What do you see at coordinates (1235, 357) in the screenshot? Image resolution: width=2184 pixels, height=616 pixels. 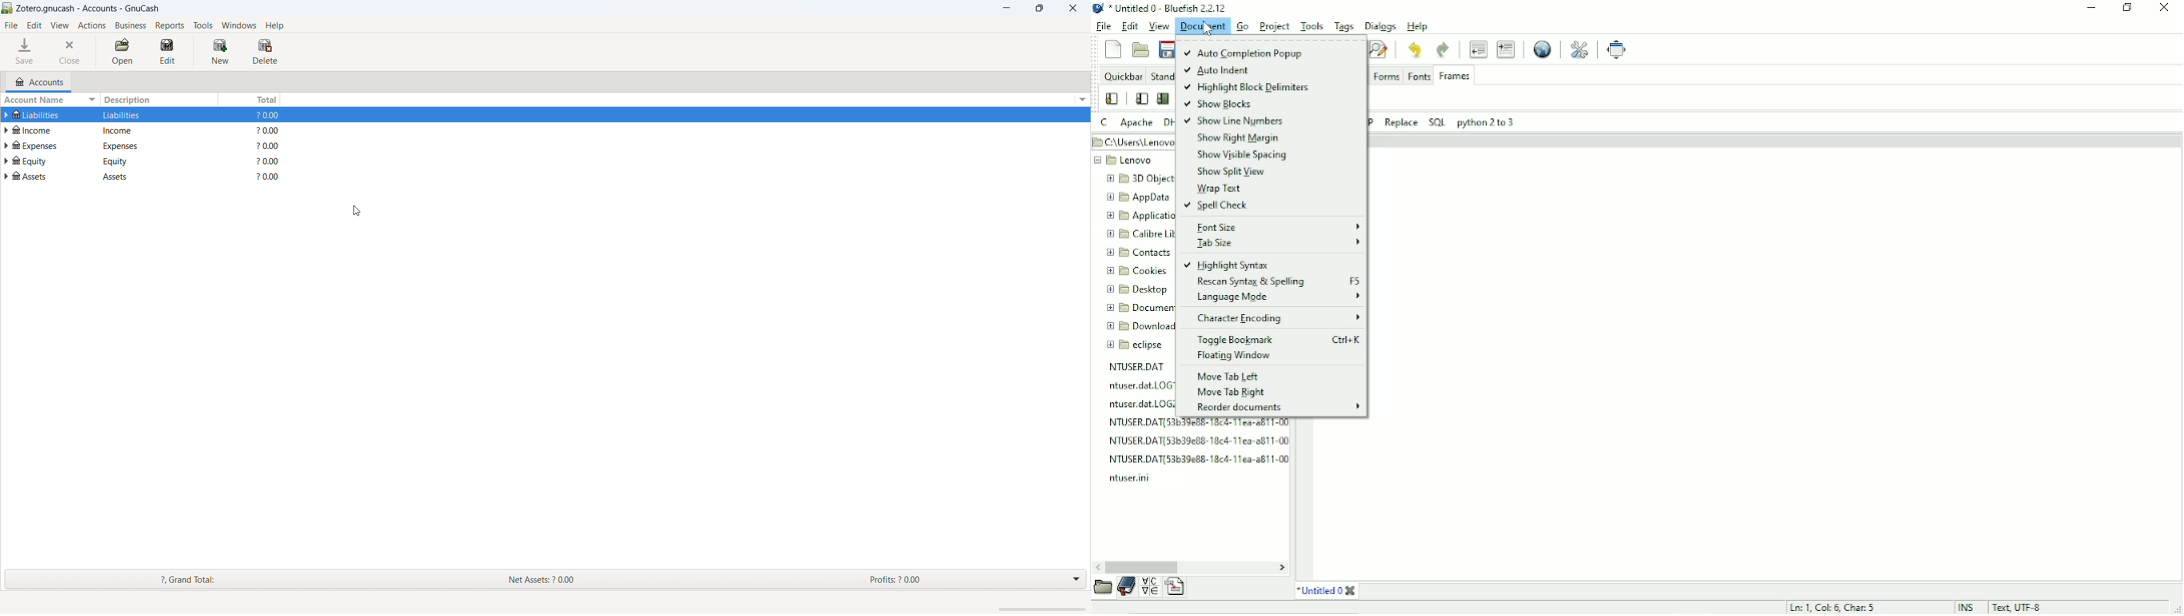 I see `Floating window` at bounding box center [1235, 357].